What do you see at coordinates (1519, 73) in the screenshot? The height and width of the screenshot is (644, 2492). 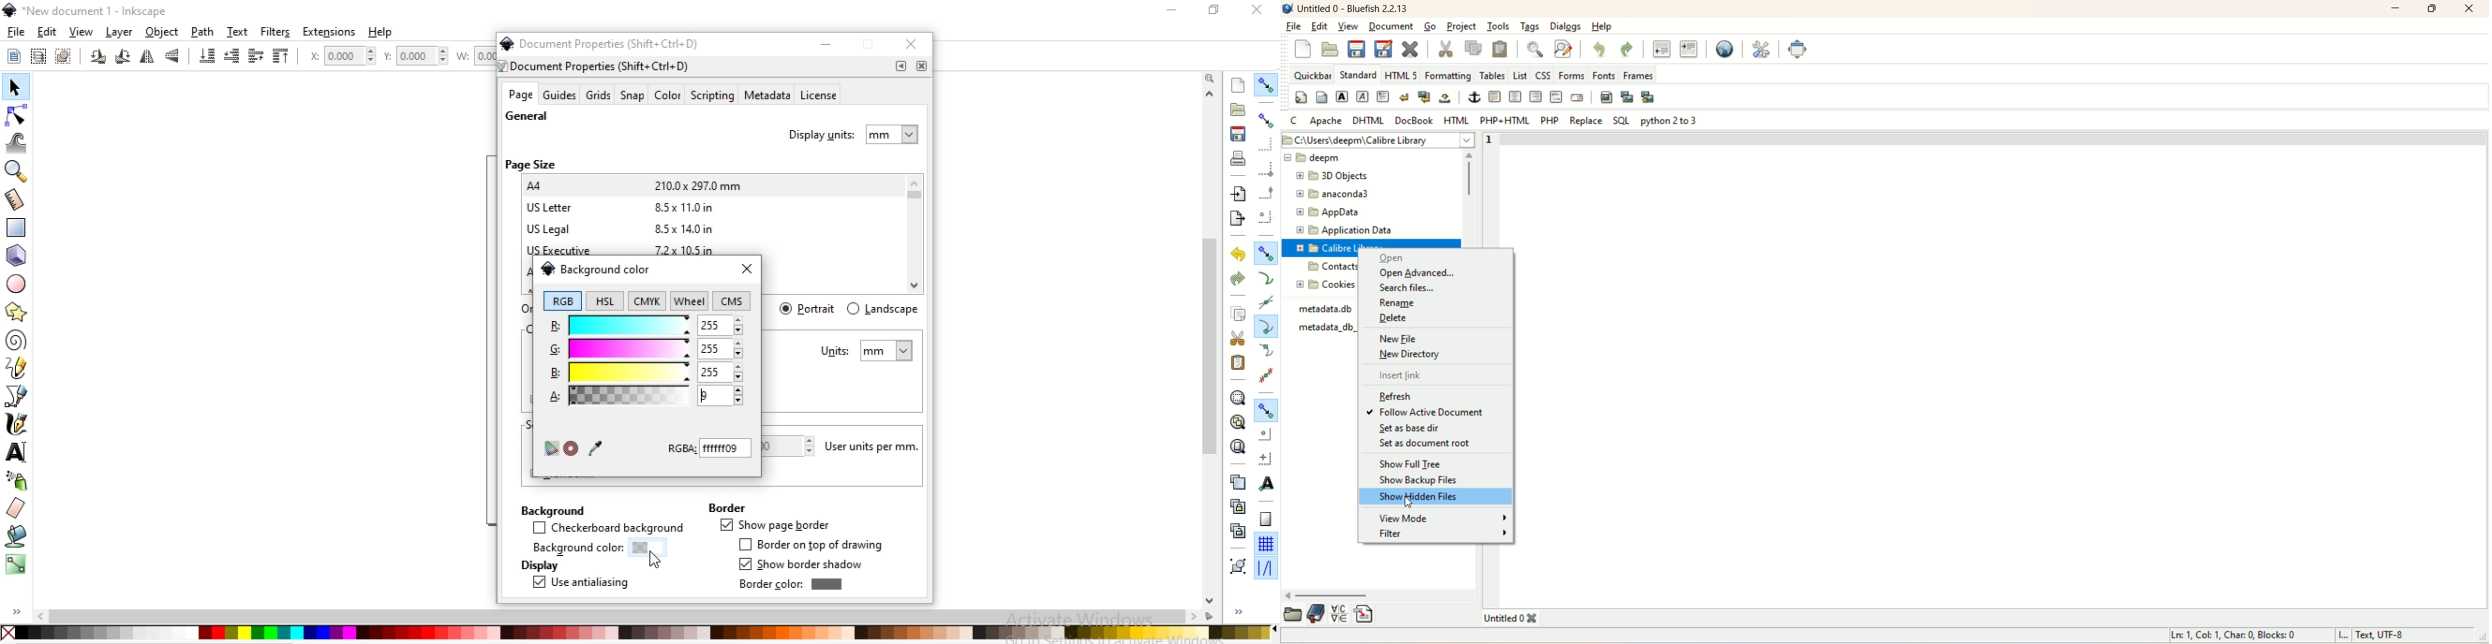 I see `list` at bounding box center [1519, 73].